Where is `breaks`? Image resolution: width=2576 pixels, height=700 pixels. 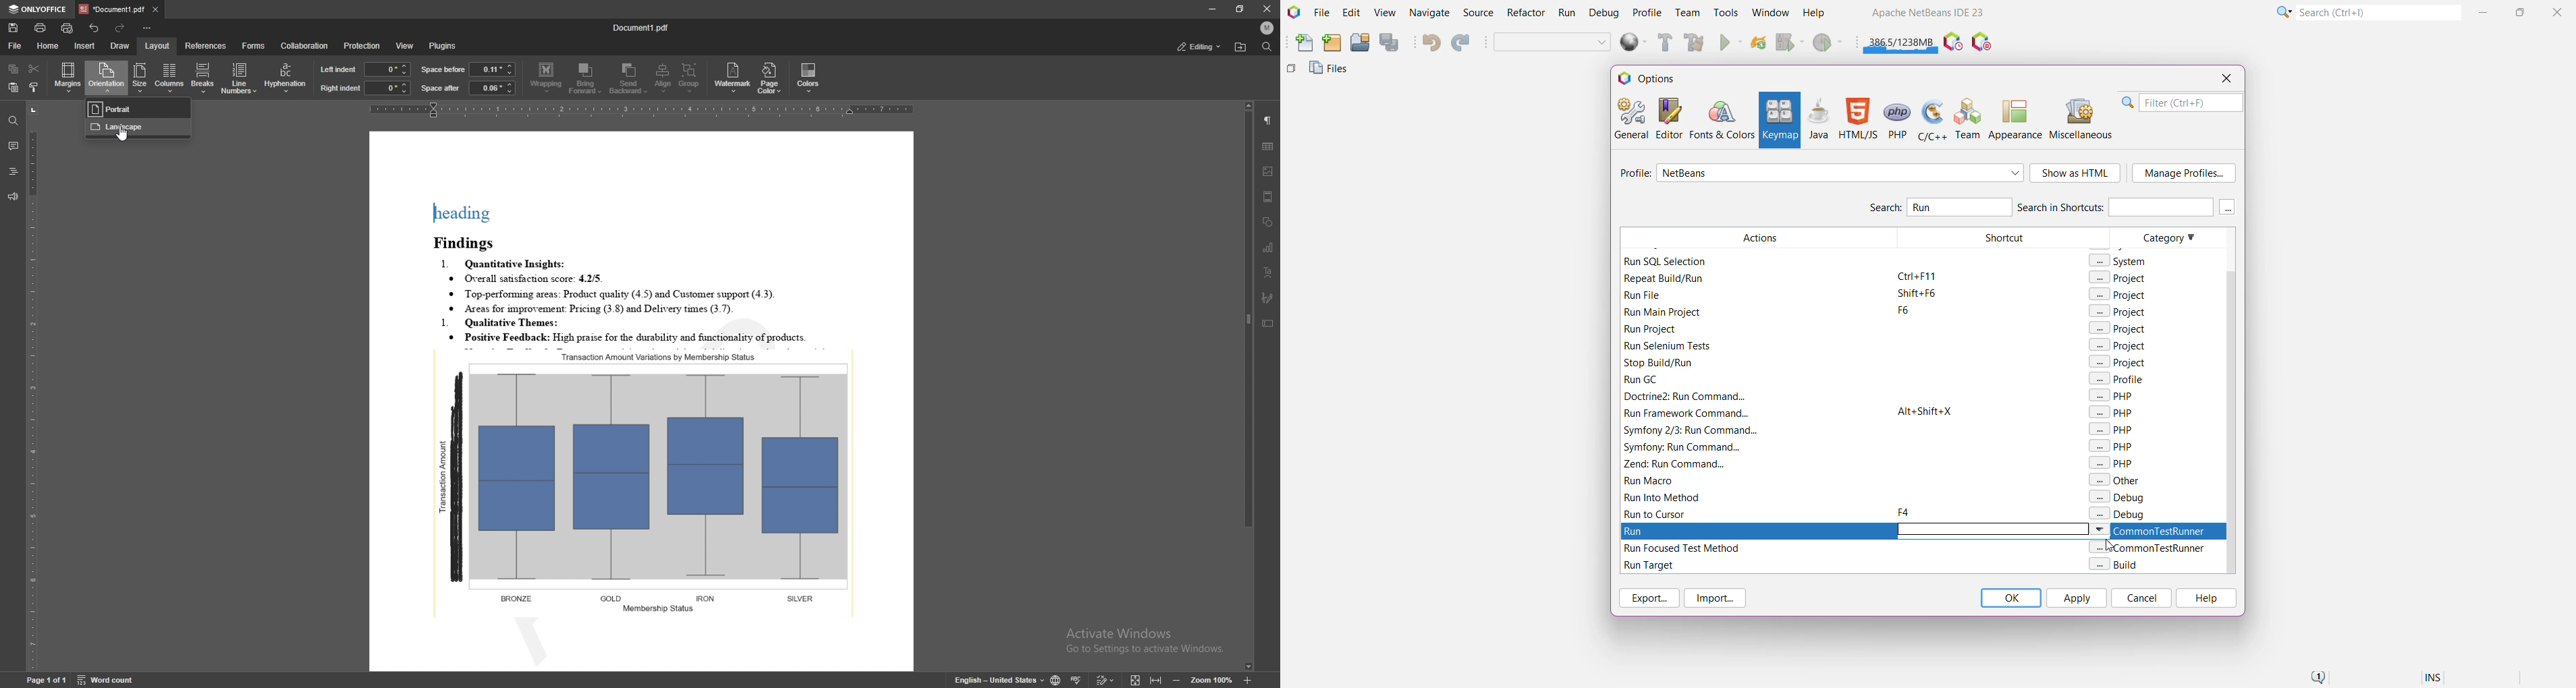 breaks is located at coordinates (201, 77).